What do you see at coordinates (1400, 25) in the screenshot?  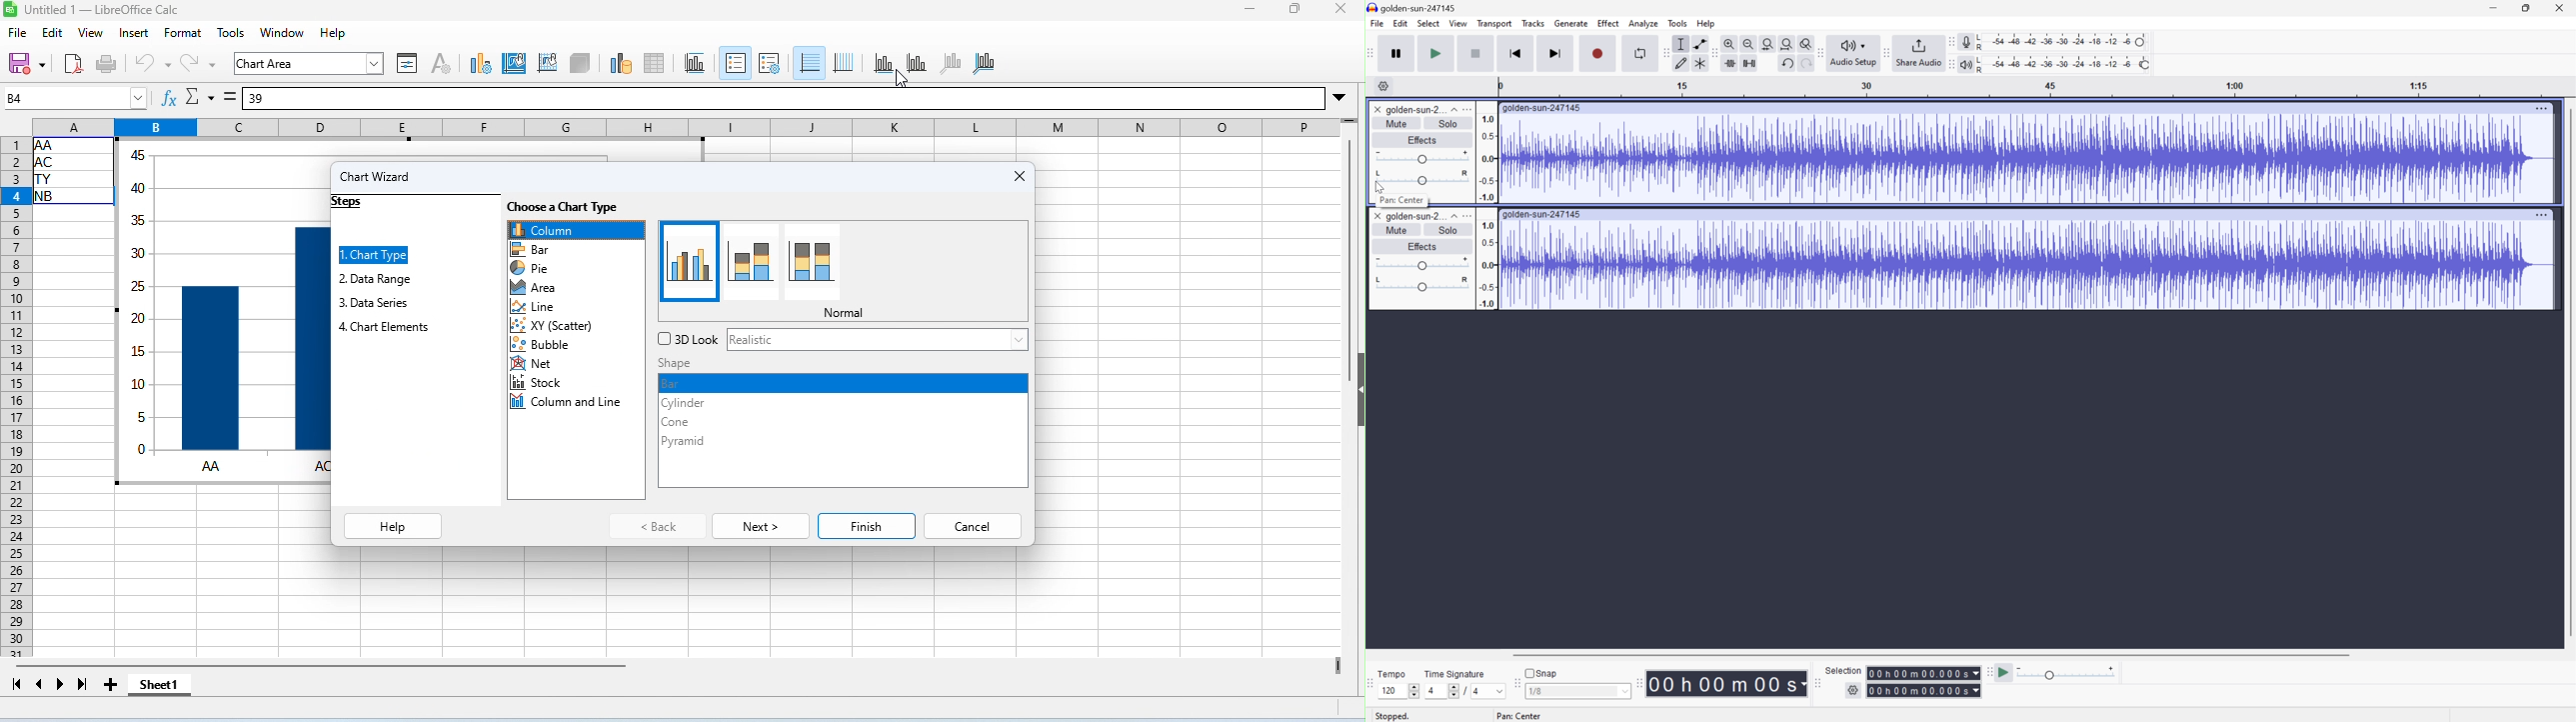 I see `Edit` at bounding box center [1400, 25].